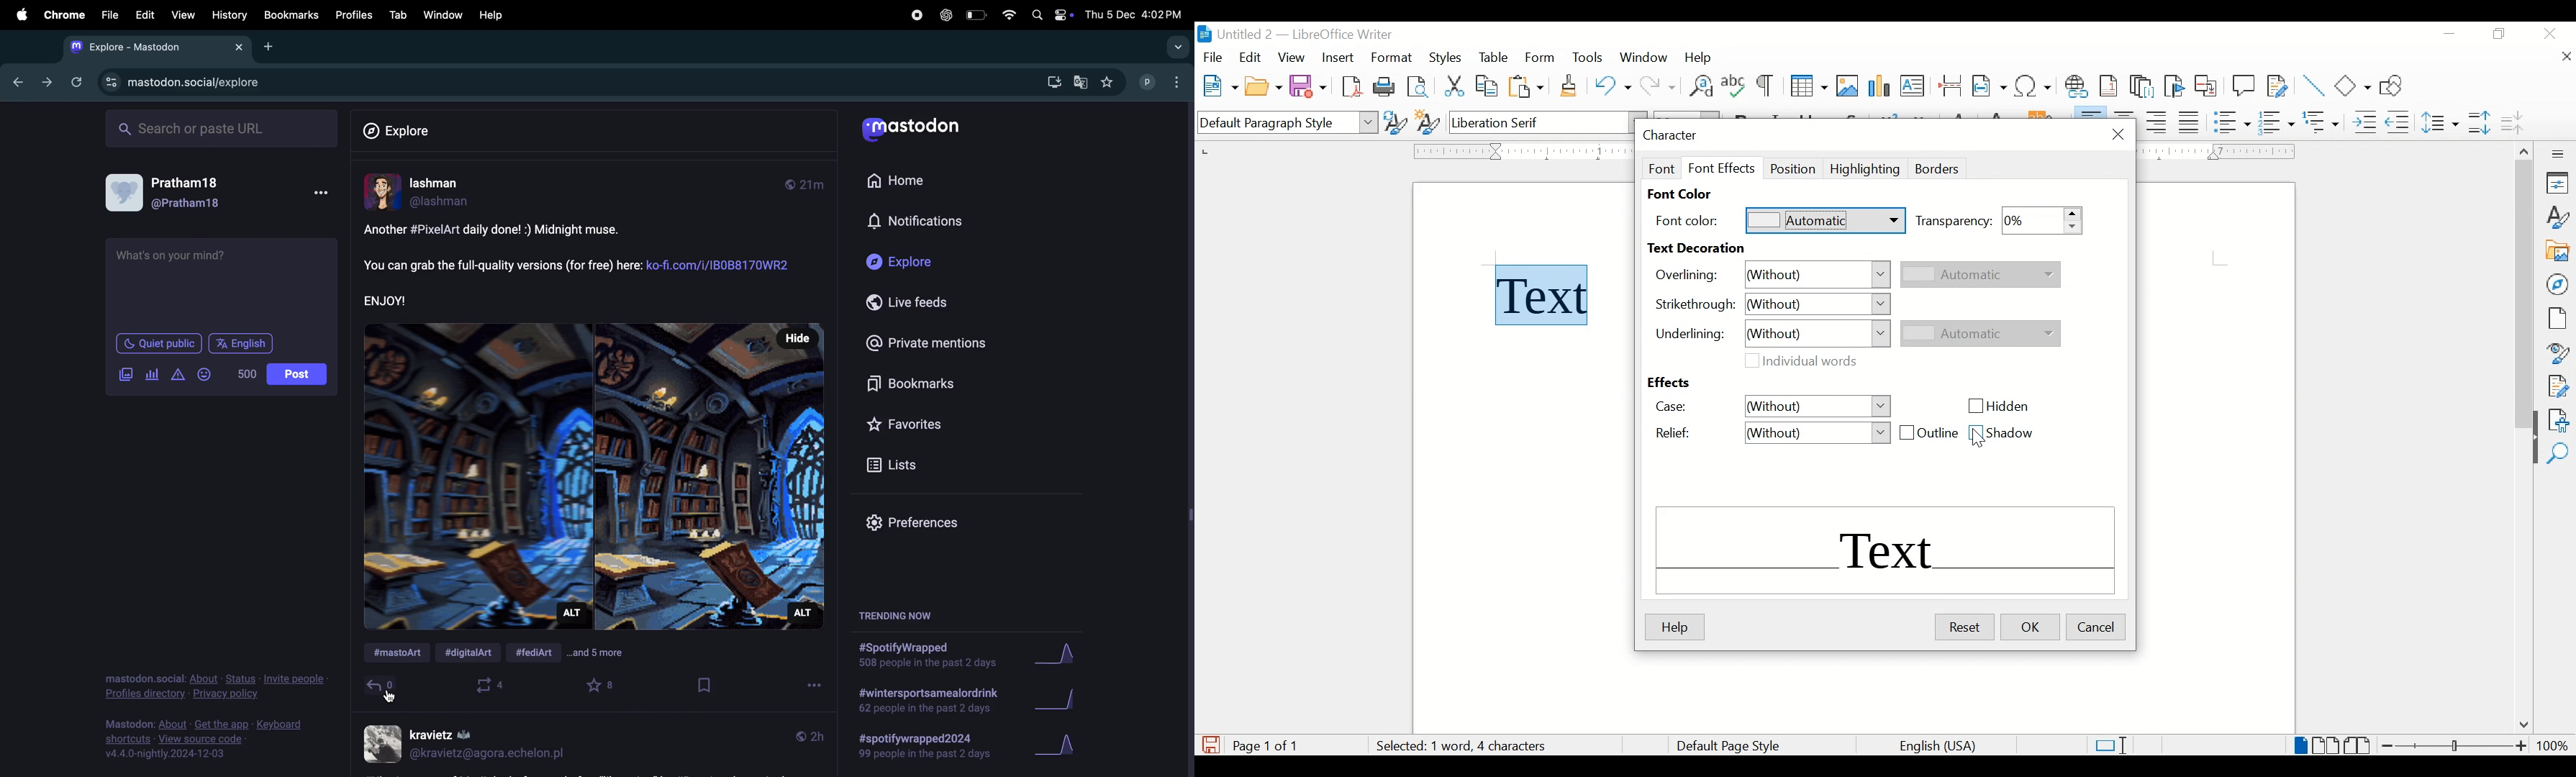 The image size is (2576, 784). I want to click on case:, so click(1672, 407).